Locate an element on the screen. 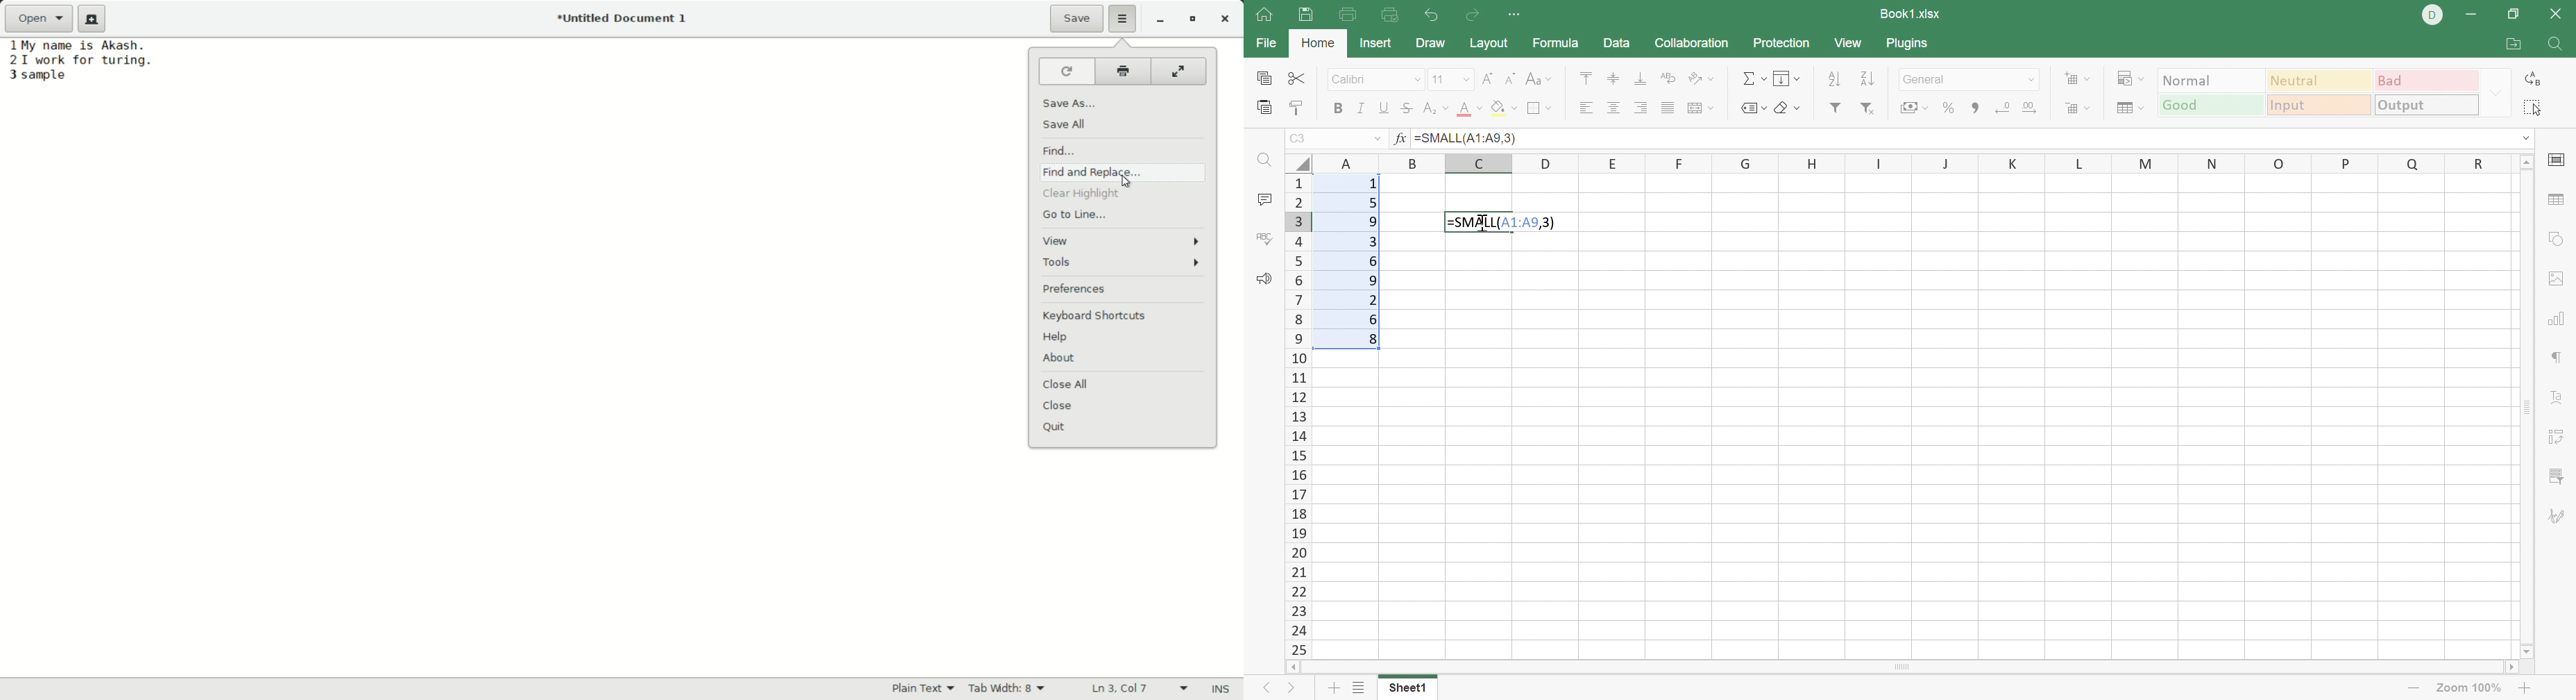  Decrease decimal is located at coordinates (2002, 106).